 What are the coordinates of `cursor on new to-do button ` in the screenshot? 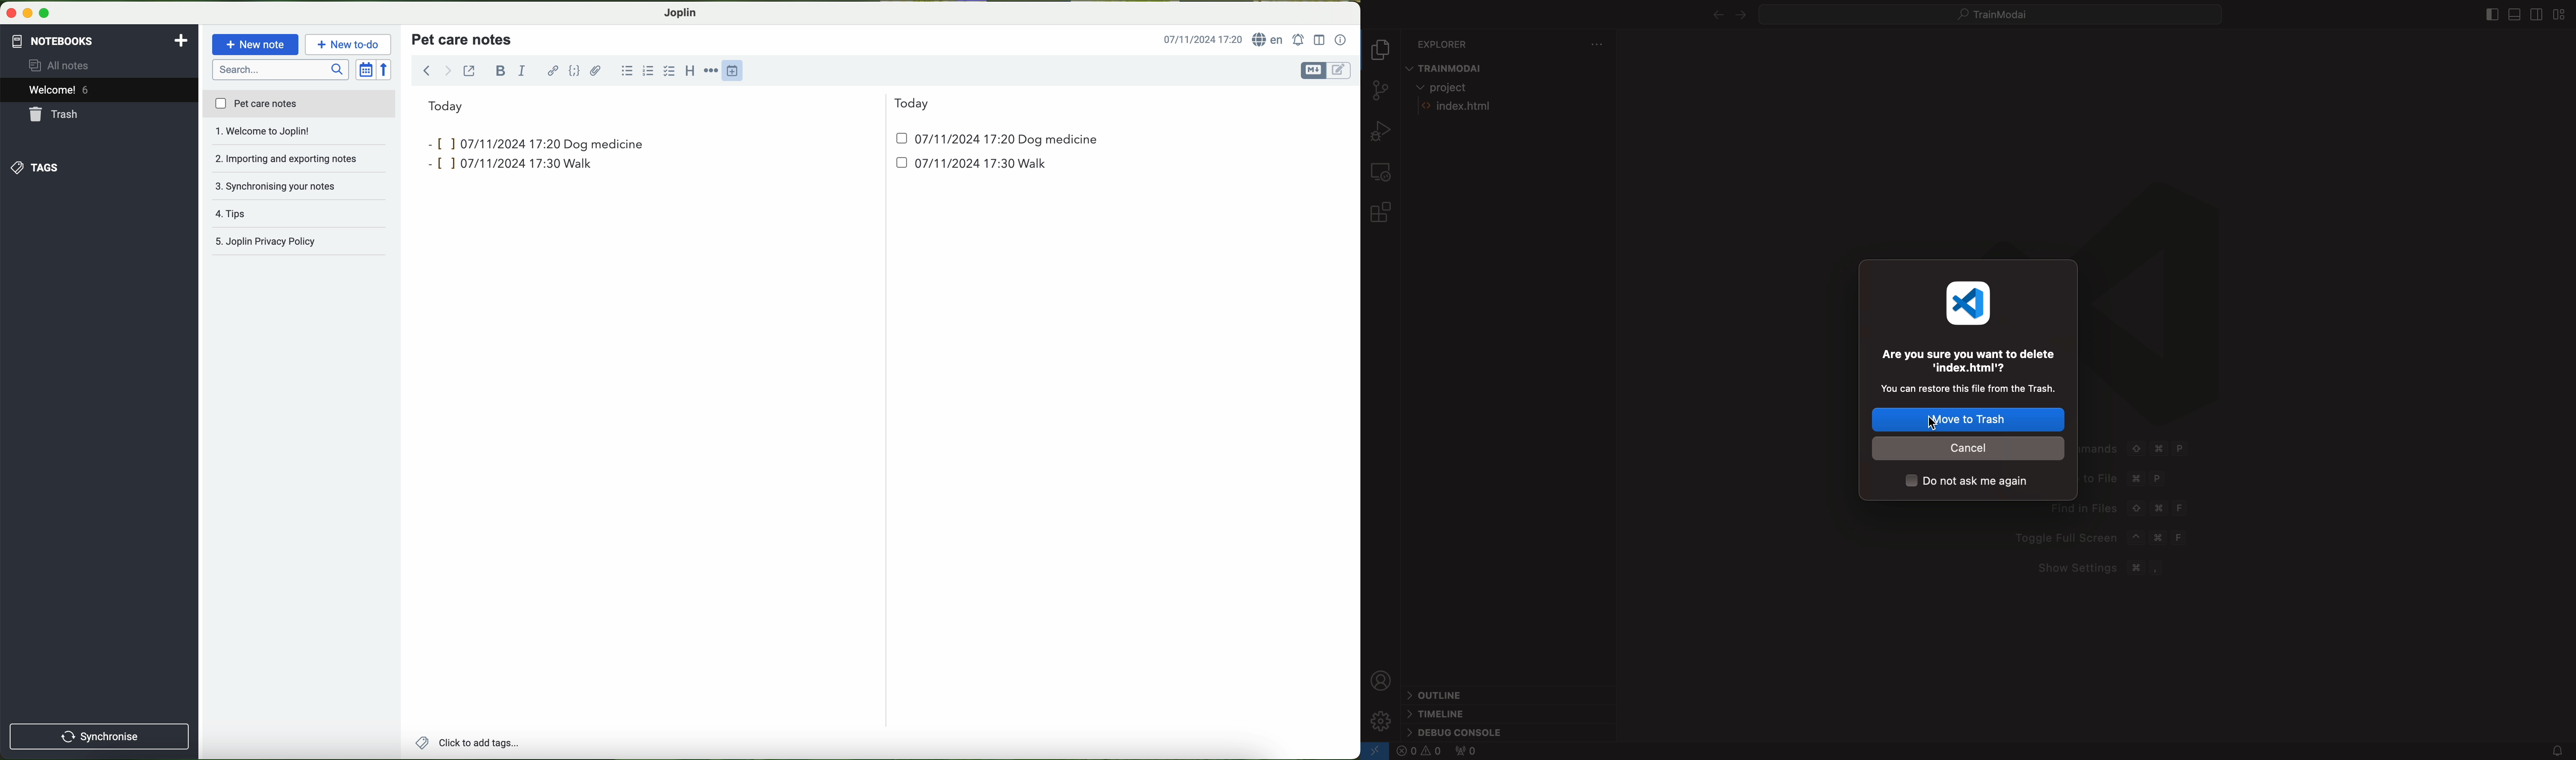 It's located at (350, 45).